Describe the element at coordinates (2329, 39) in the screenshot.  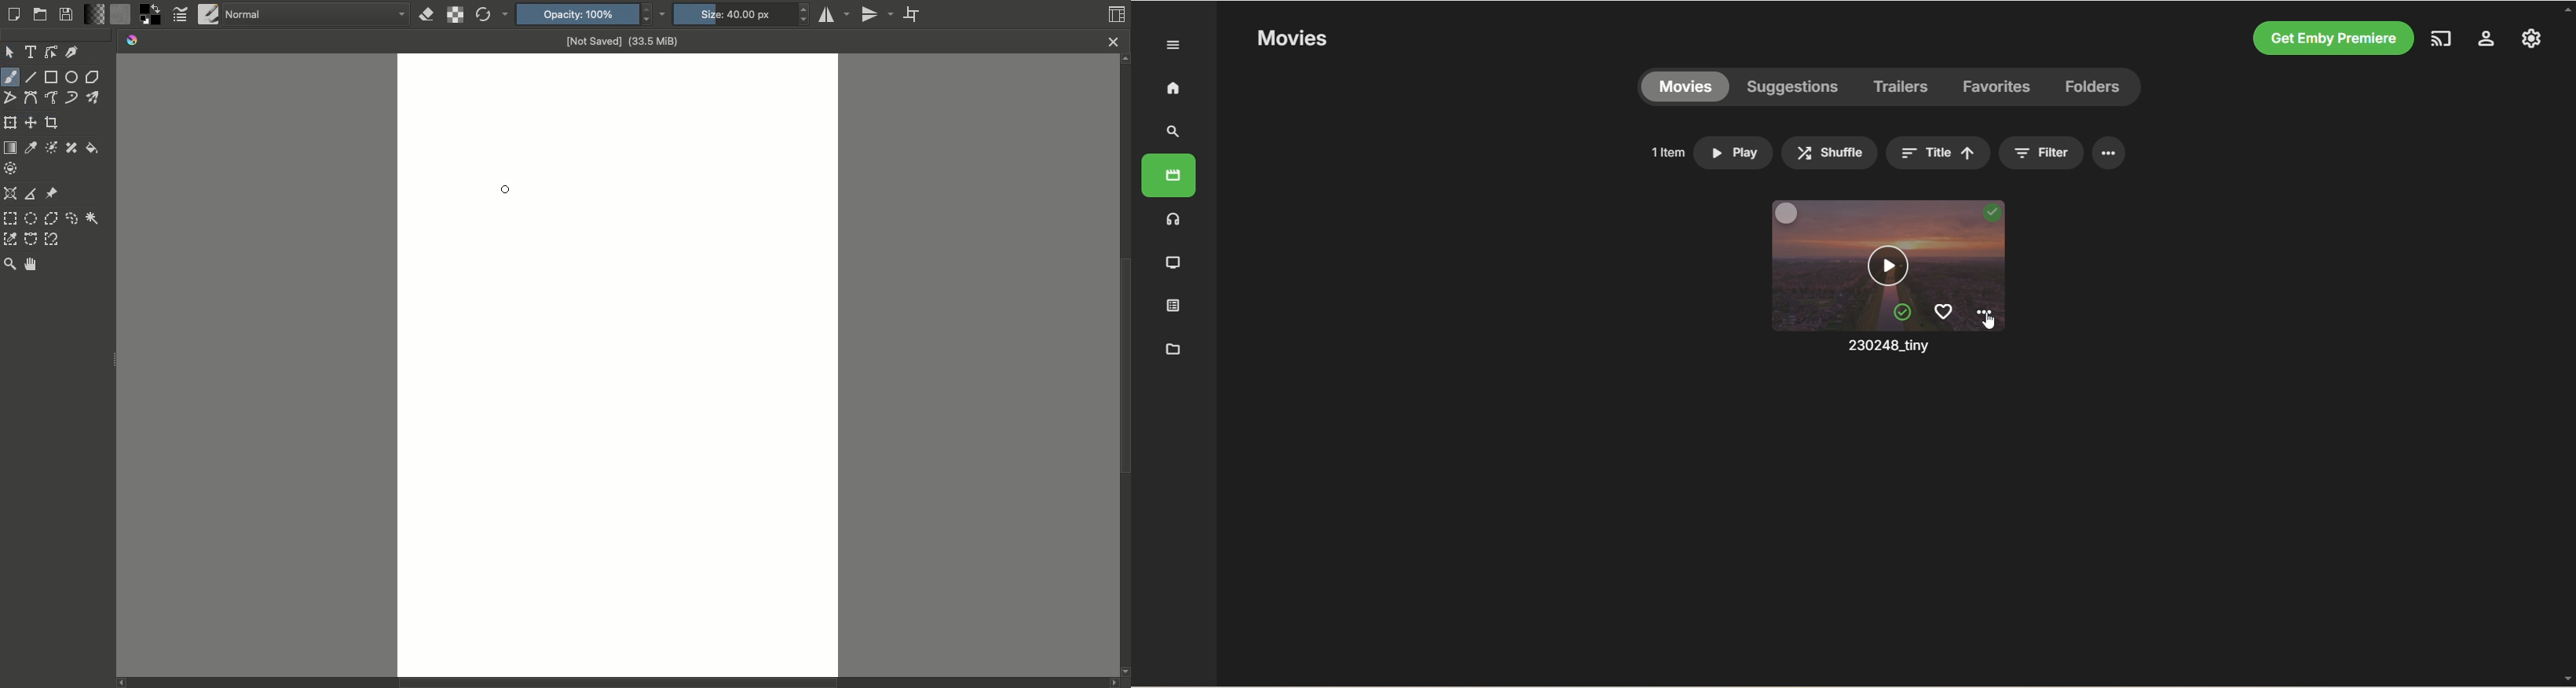
I see `get emby premiere` at that location.